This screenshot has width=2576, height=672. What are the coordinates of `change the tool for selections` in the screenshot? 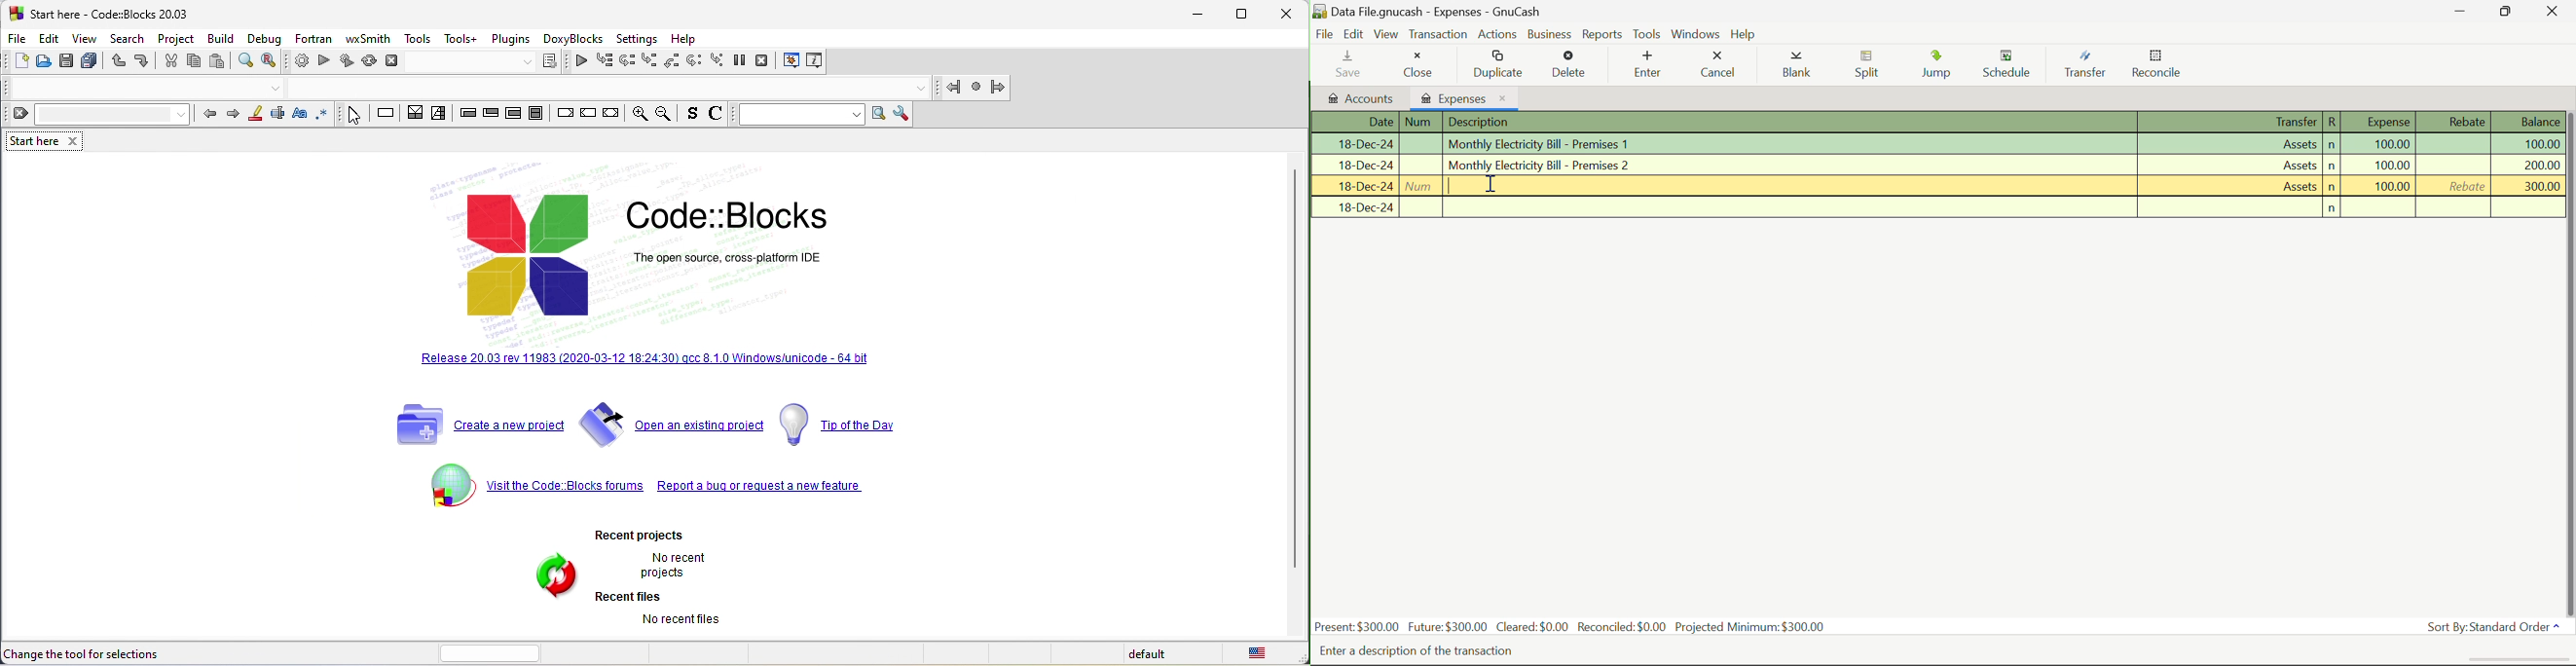 It's located at (92, 654).